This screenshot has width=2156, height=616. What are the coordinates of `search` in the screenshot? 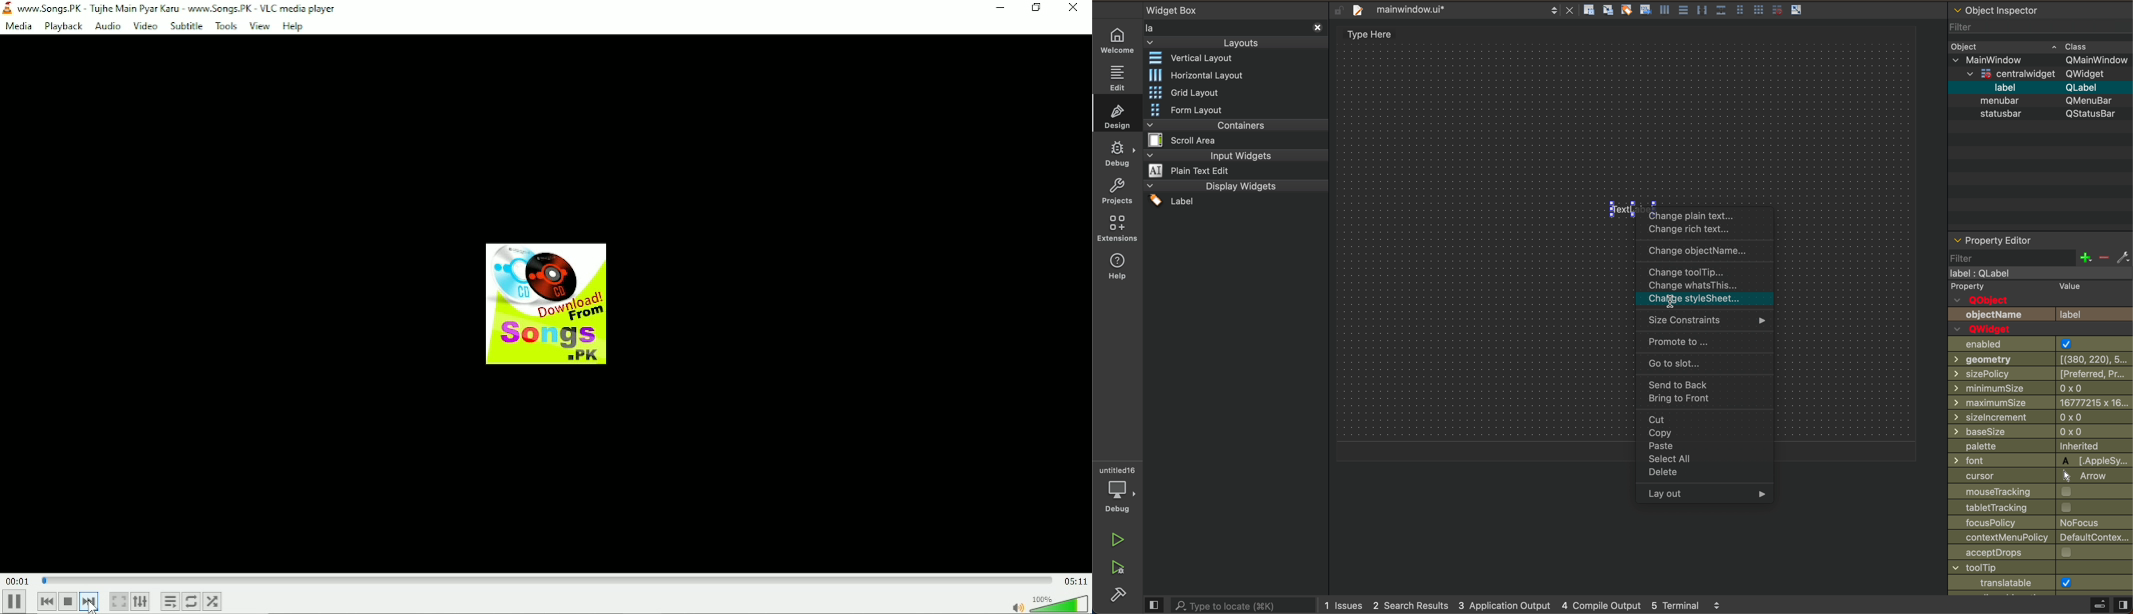 It's located at (1227, 605).